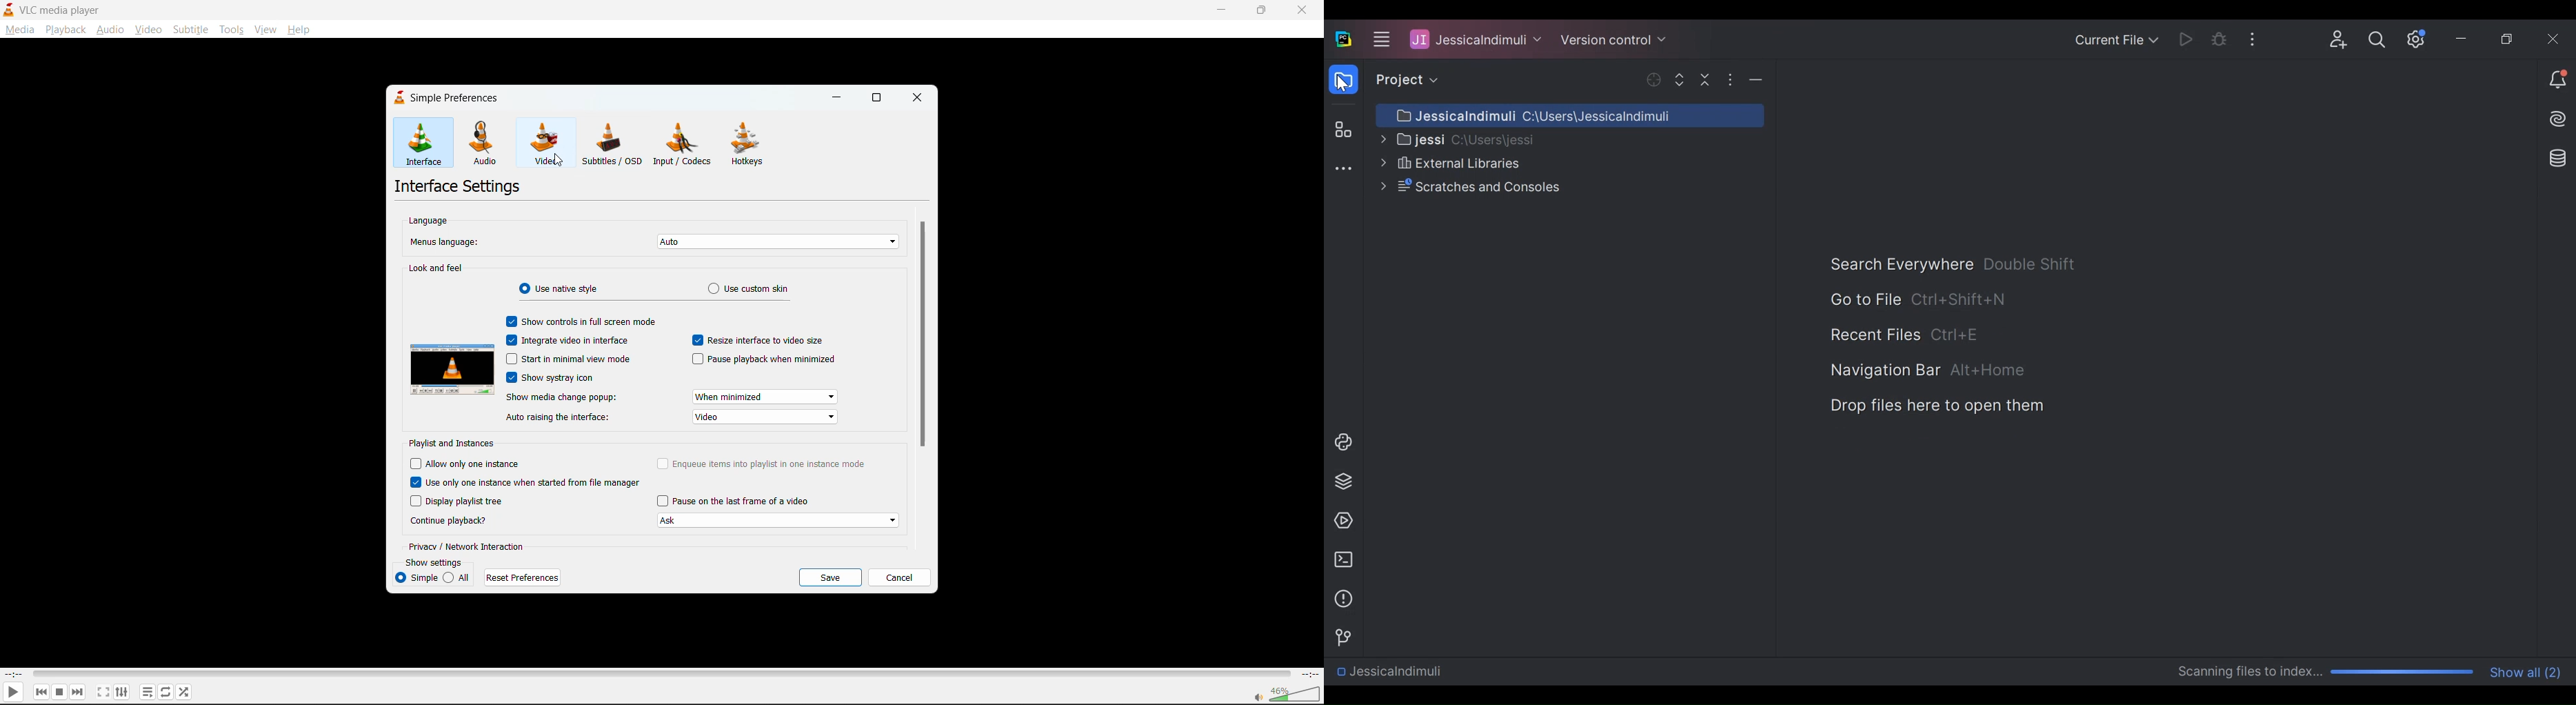  Describe the element at coordinates (2554, 39) in the screenshot. I see `Close` at that location.